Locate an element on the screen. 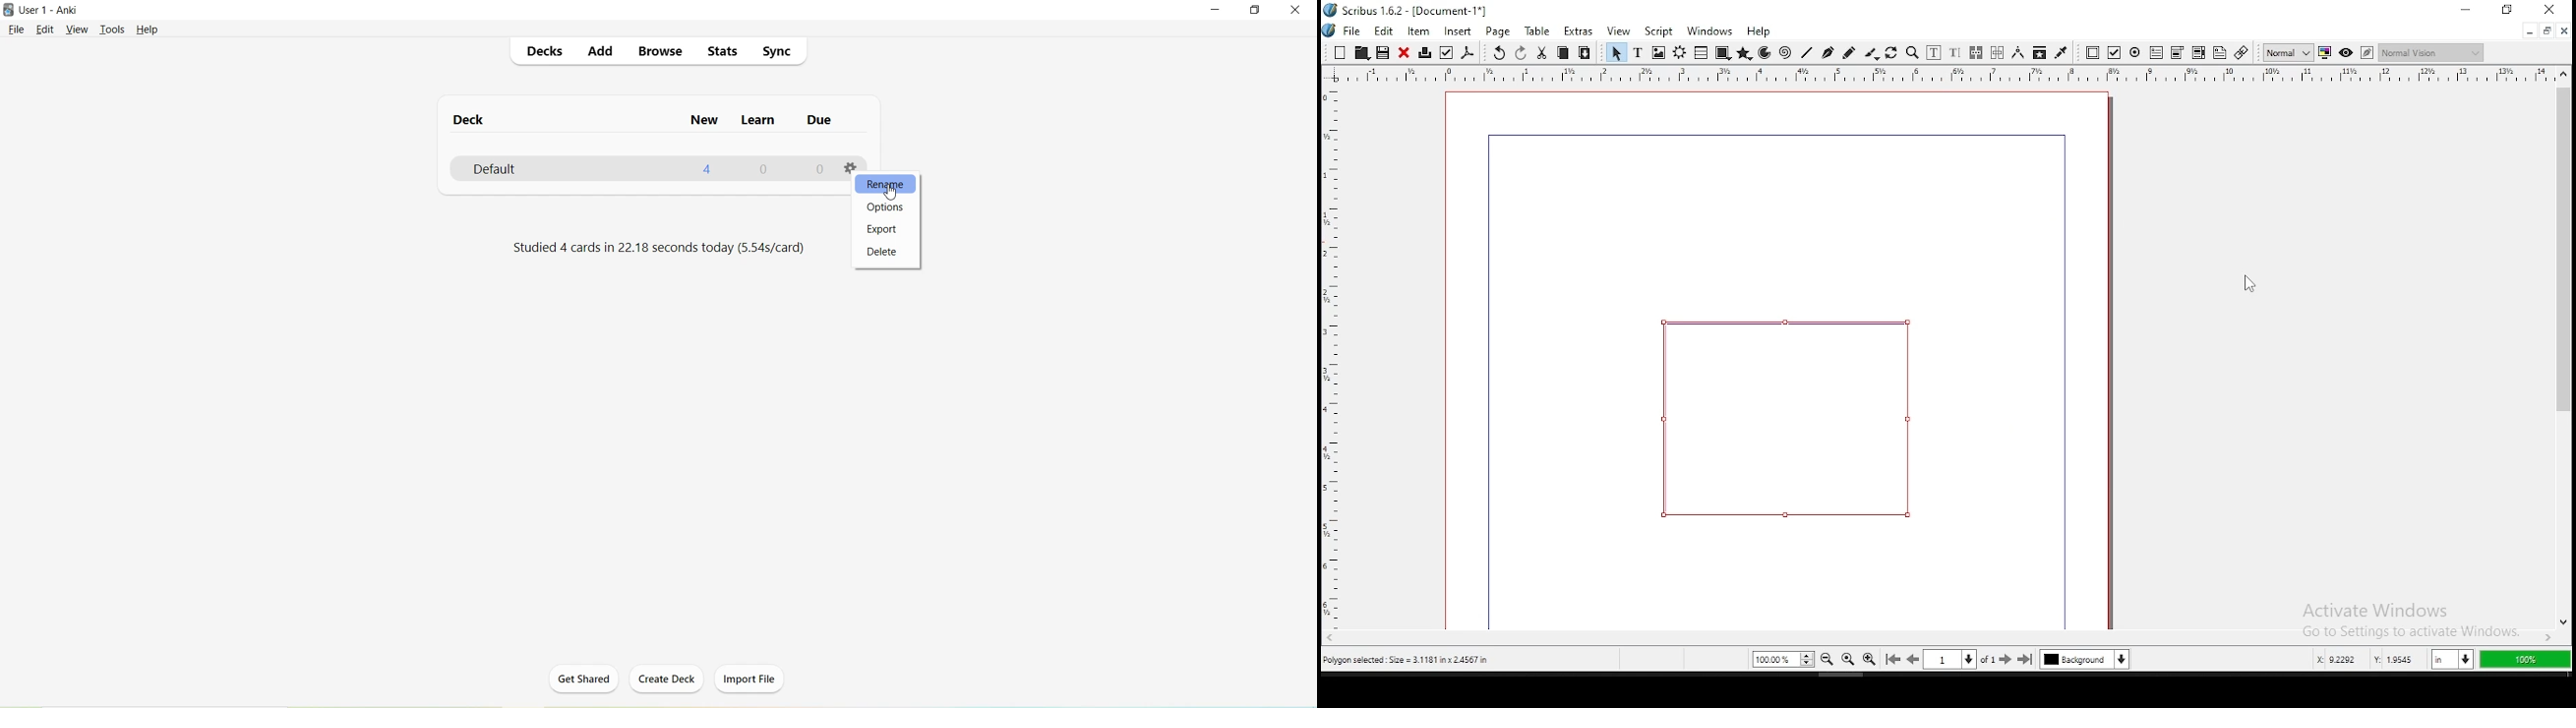 This screenshot has width=2576, height=728. Minimize is located at coordinates (1218, 10).